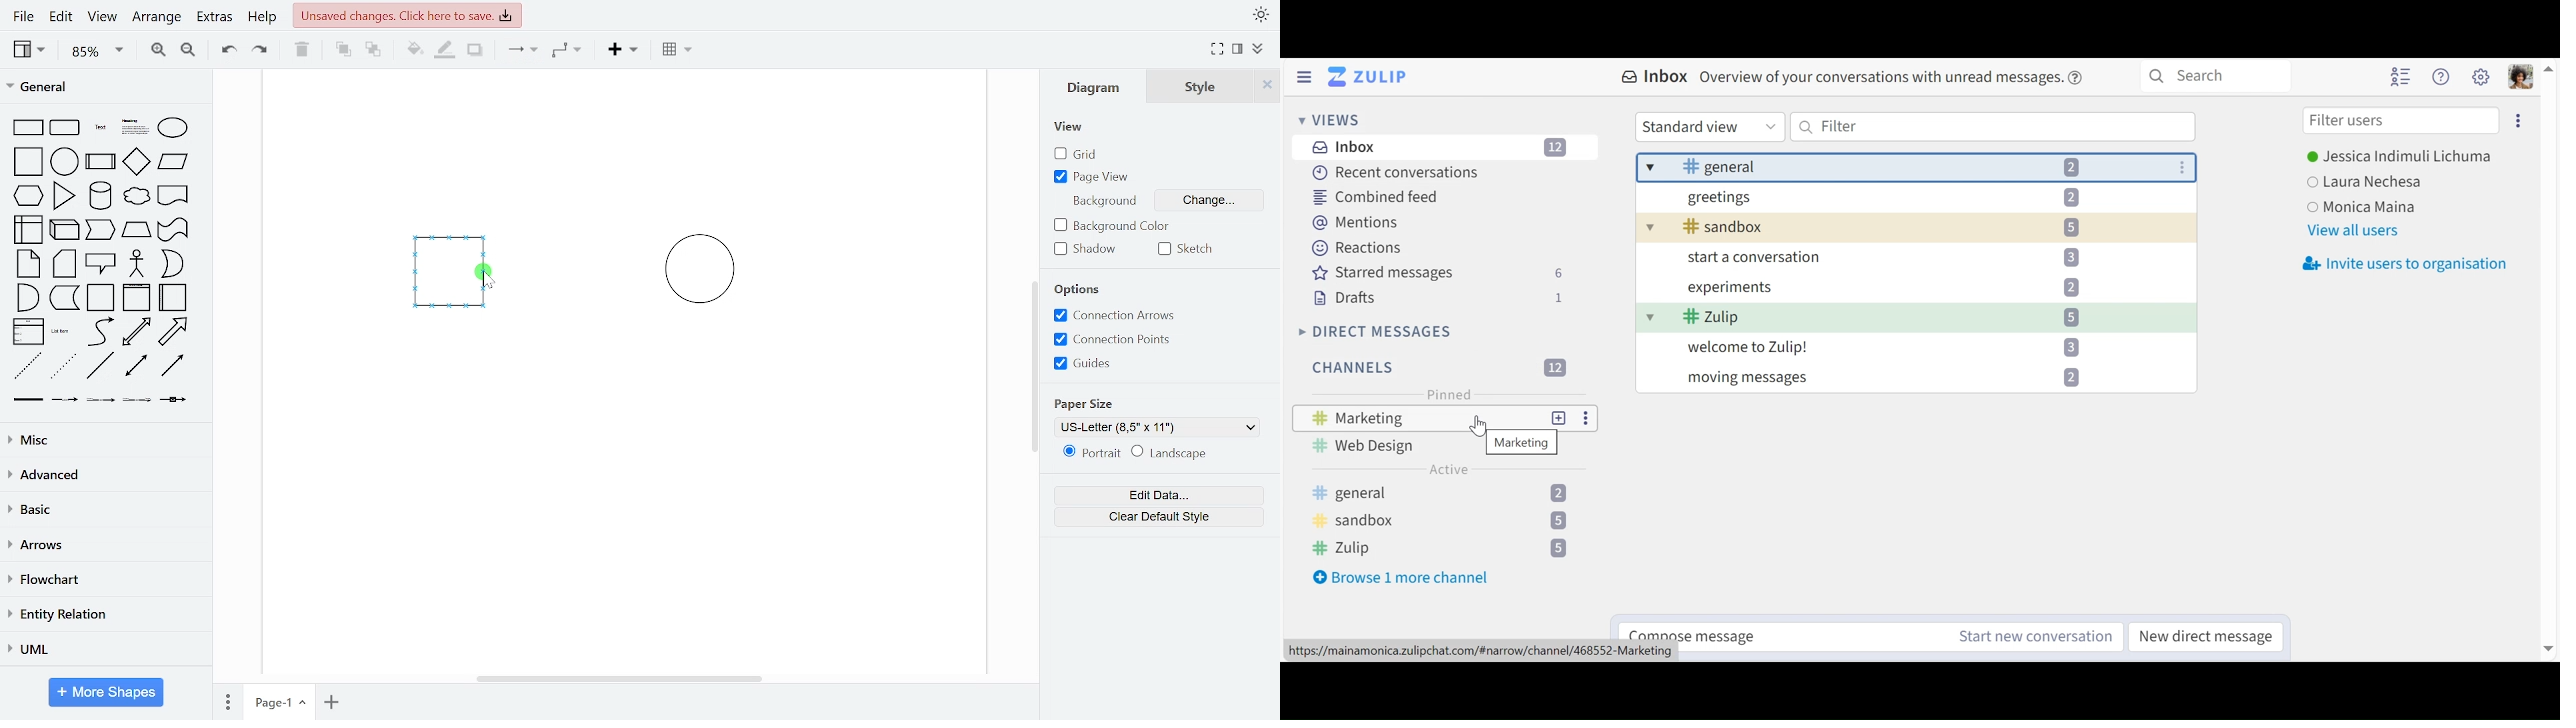 The width and height of the screenshot is (2576, 728). What do you see at coordinates (102, 439) in the screenshot?
I see `misc` at bounding box center [102, 439].